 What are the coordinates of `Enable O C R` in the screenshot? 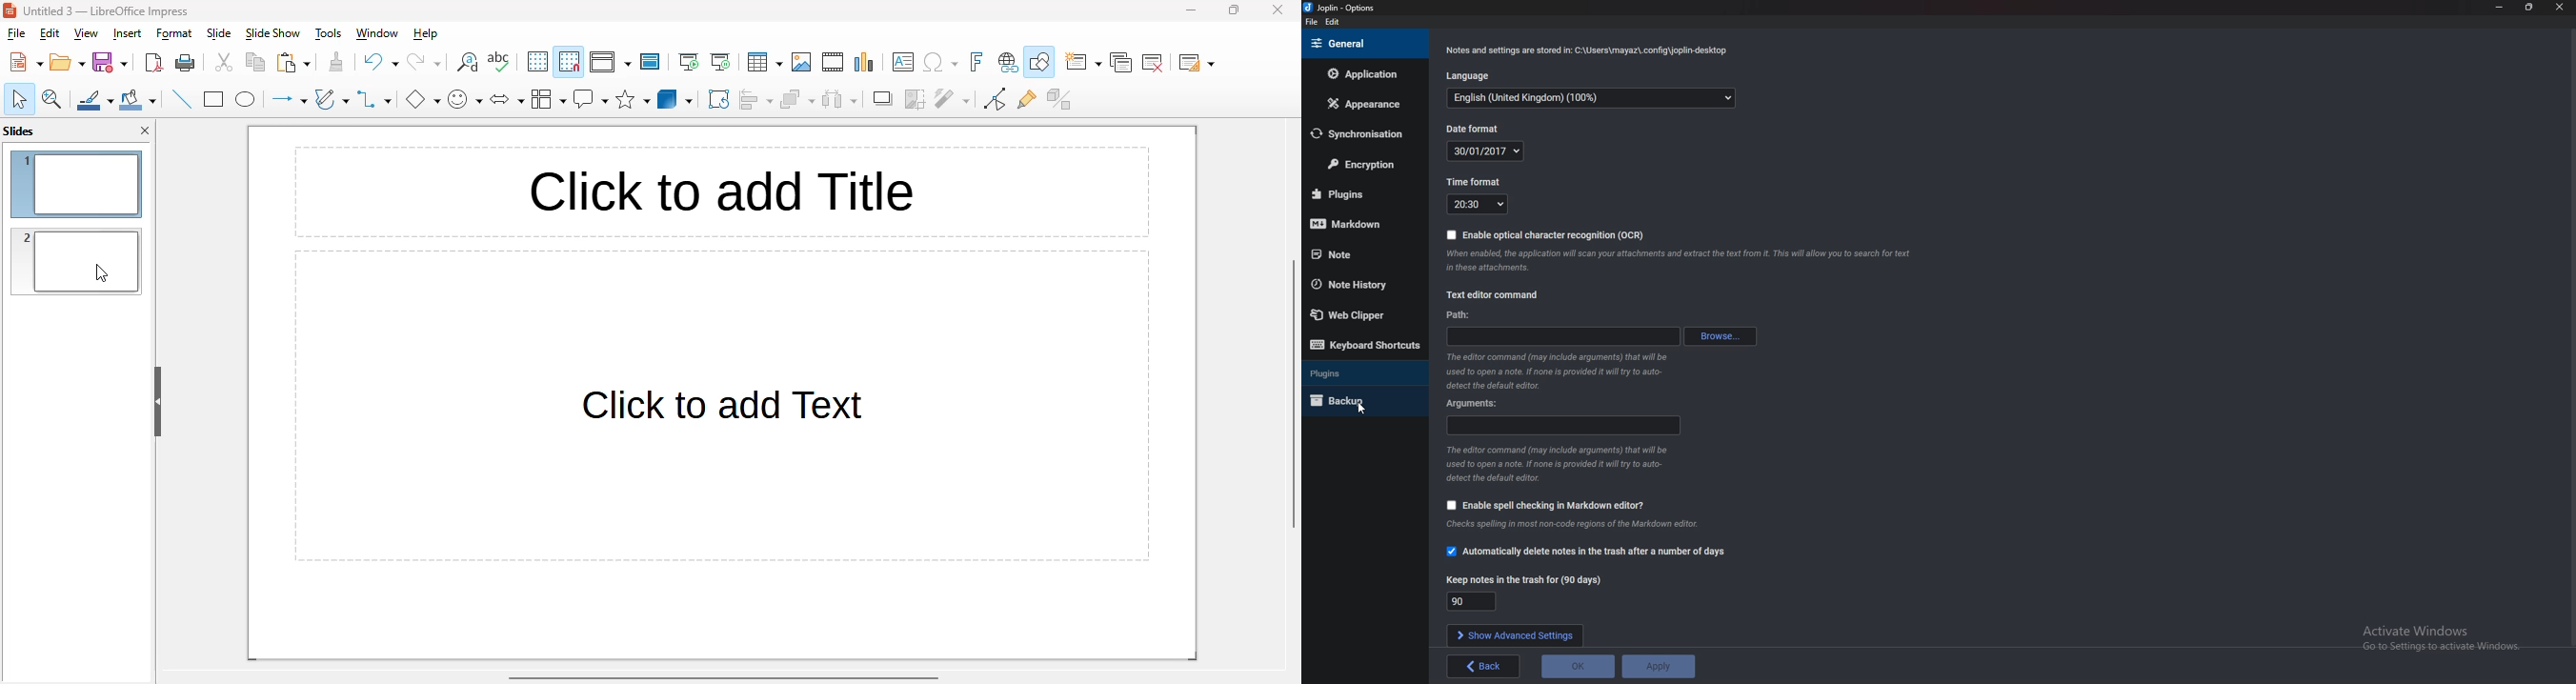 It's located at (1550, 235).